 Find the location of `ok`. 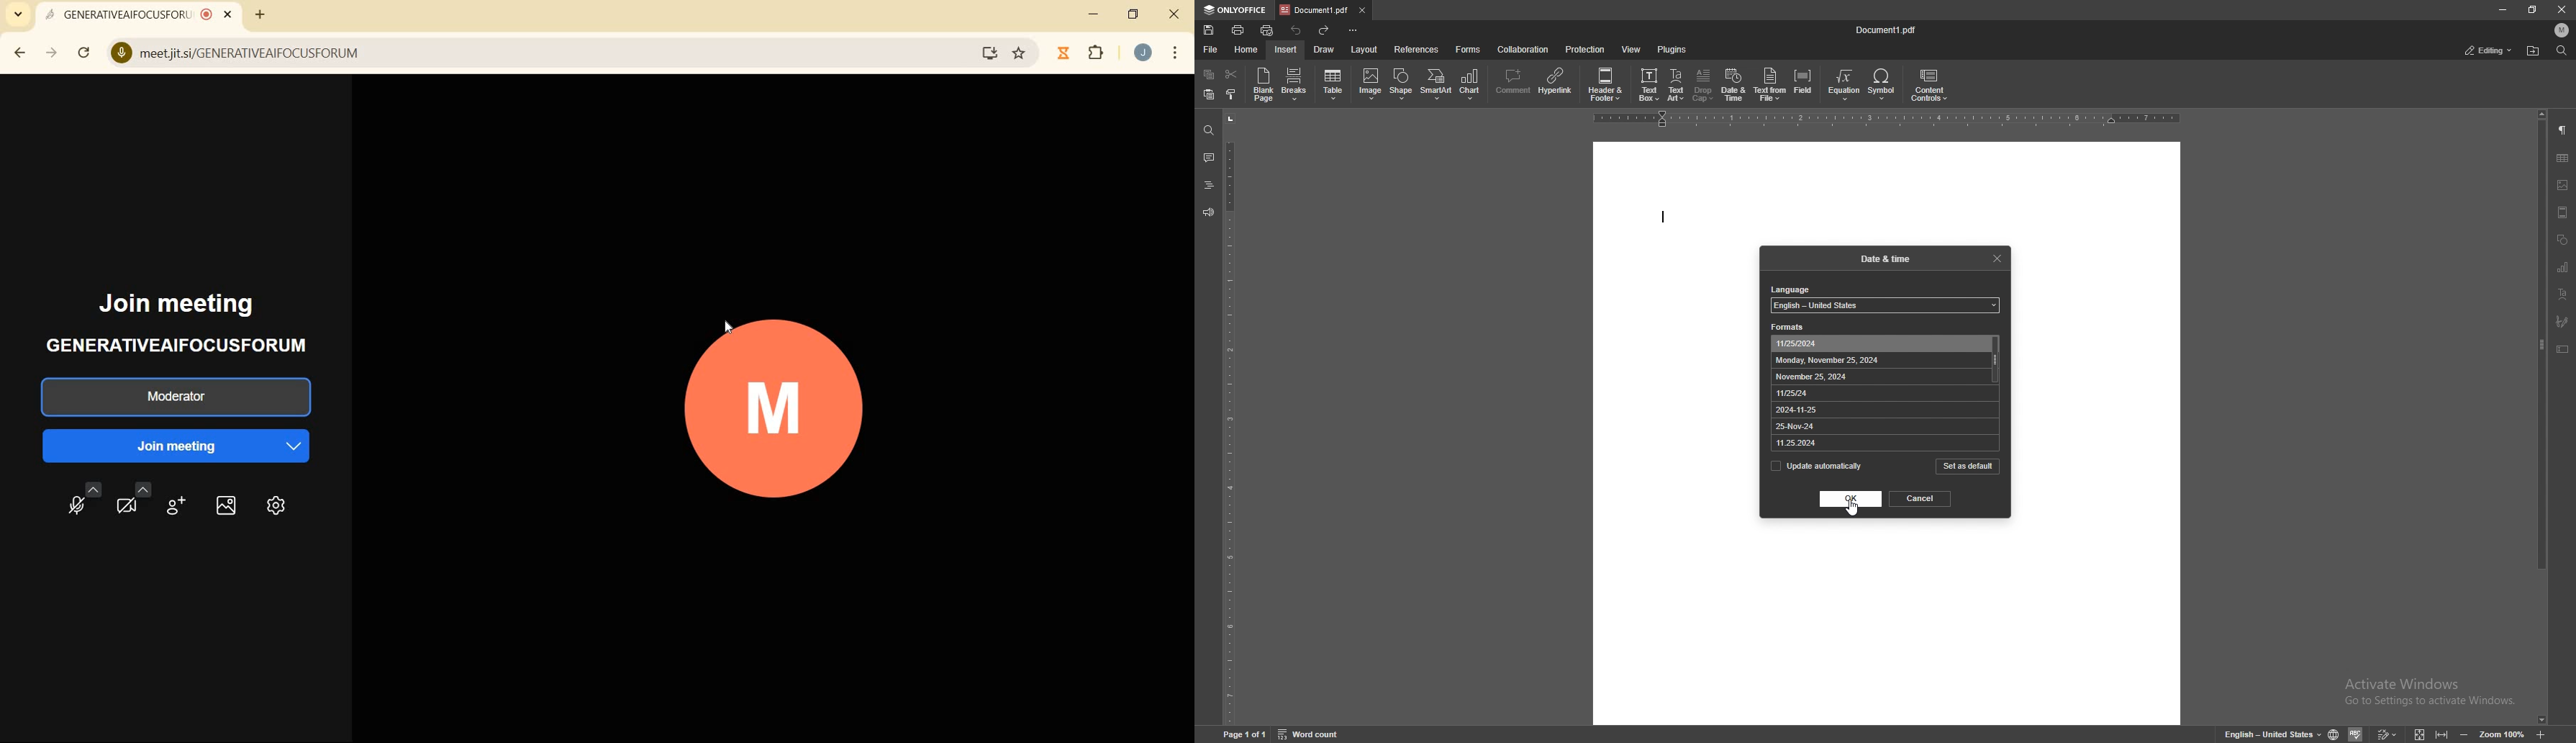

ok is located at coordinates (1851, 498).